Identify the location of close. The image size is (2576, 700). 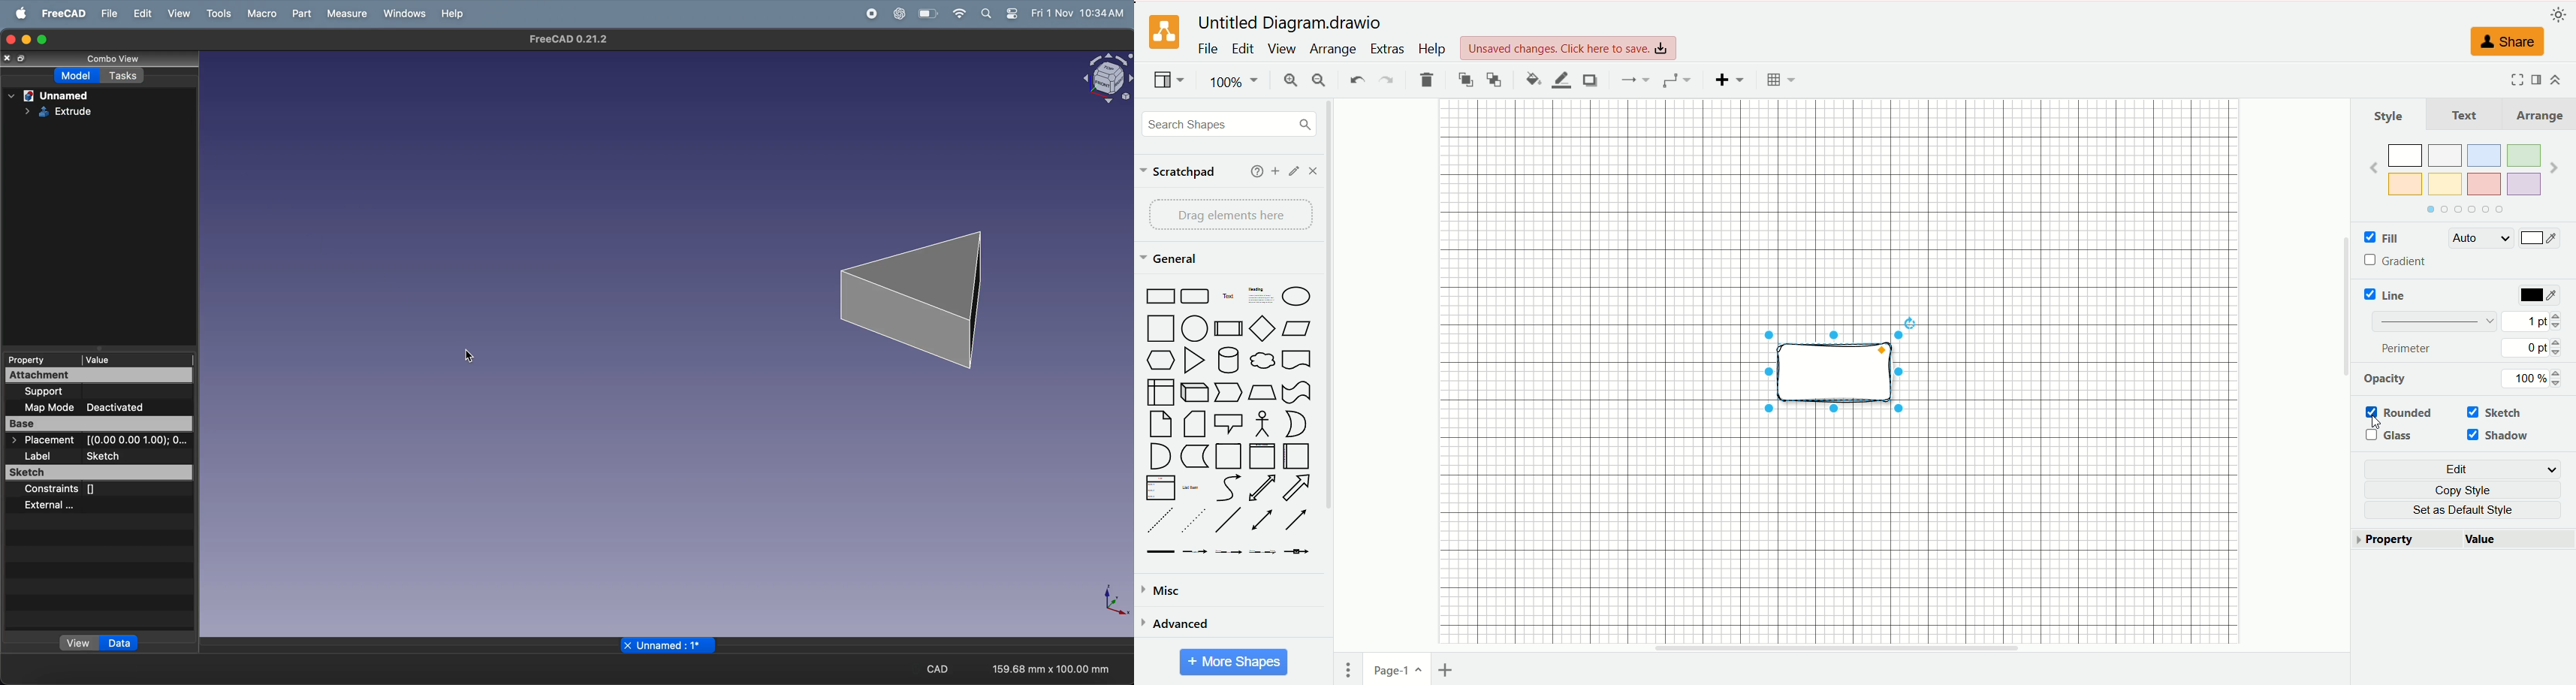
(1313, 171).